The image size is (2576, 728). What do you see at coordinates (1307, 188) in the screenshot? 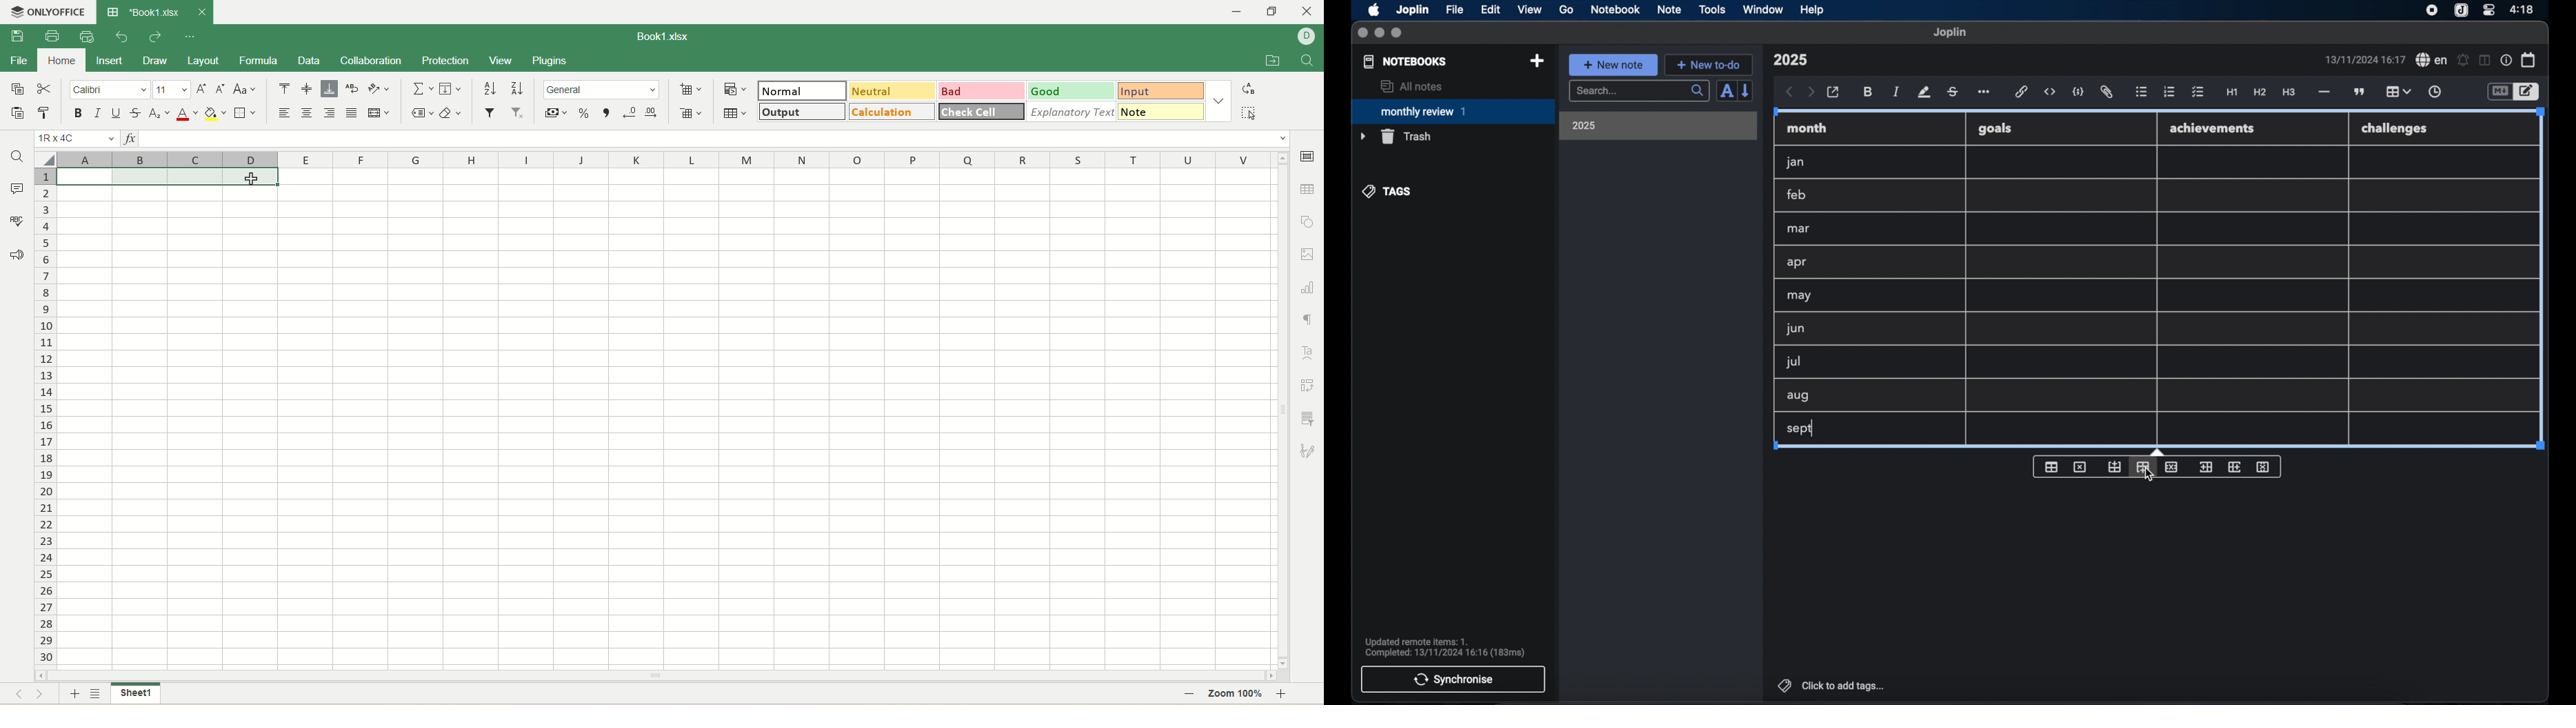
I see `table` at bounding box center [1307, 188].